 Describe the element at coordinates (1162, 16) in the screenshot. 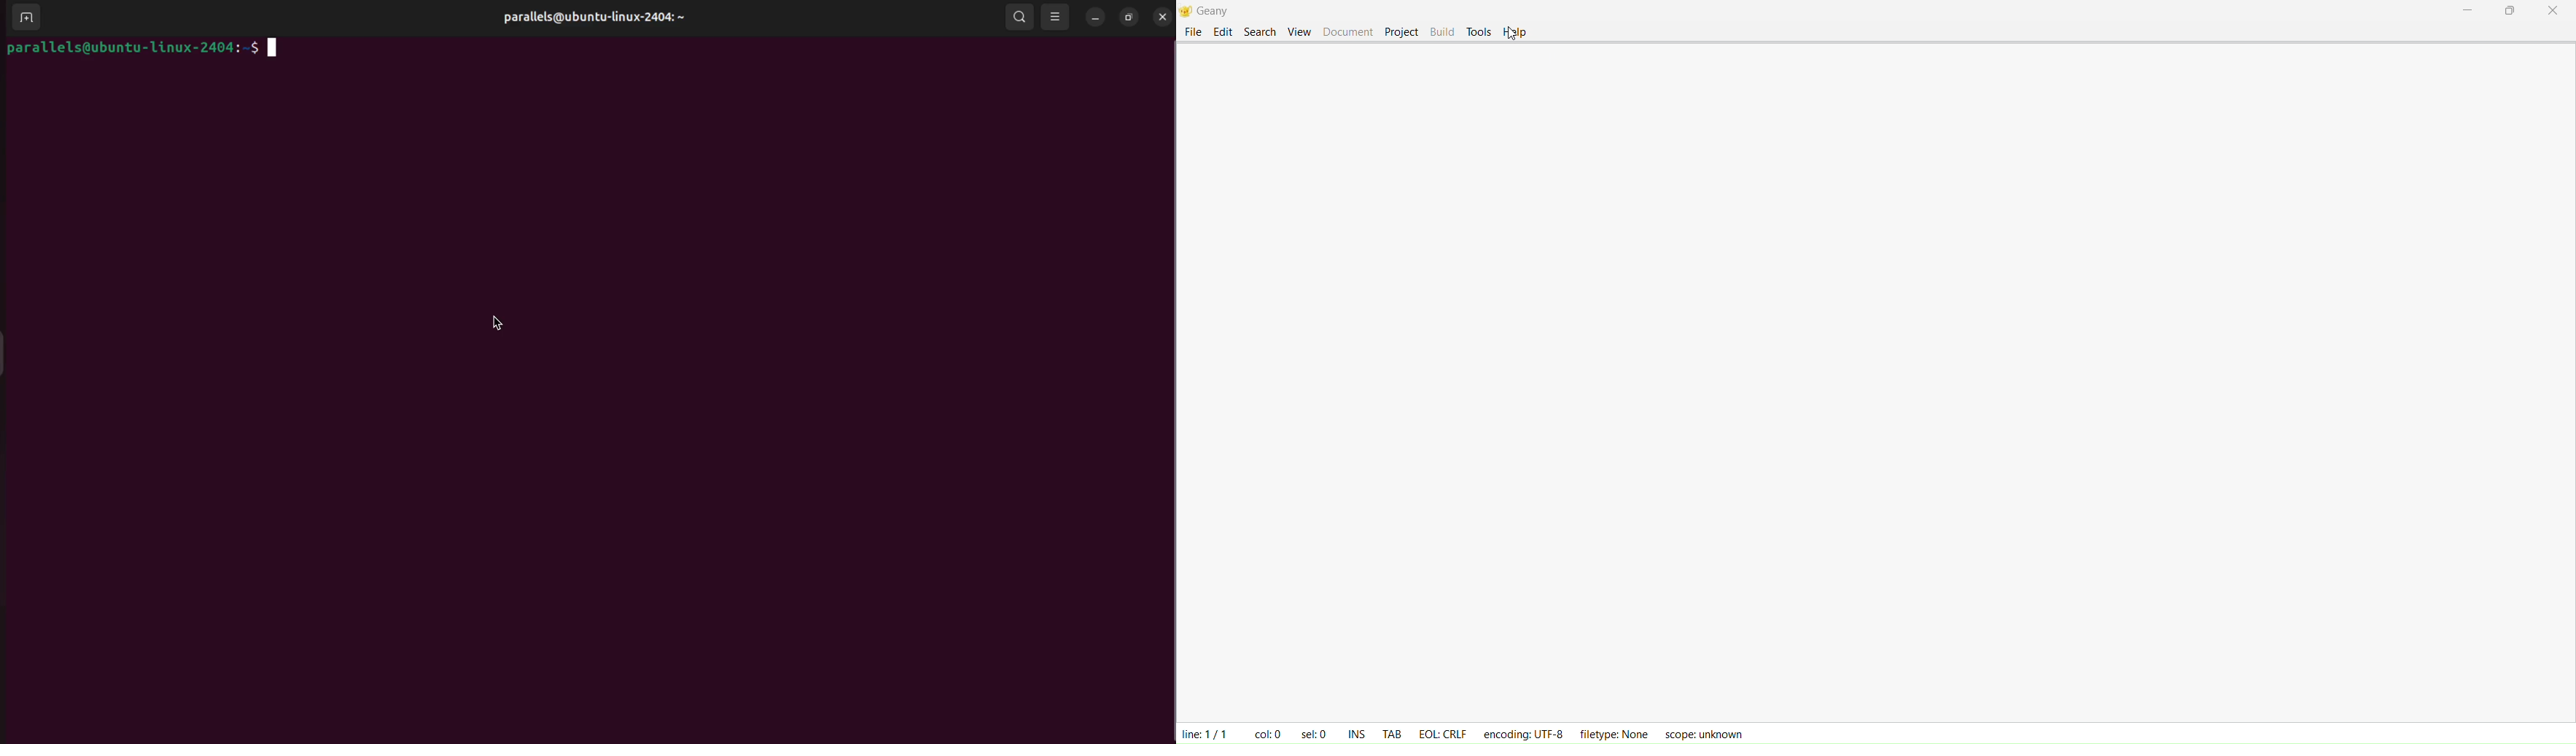

I see `close` at that location.